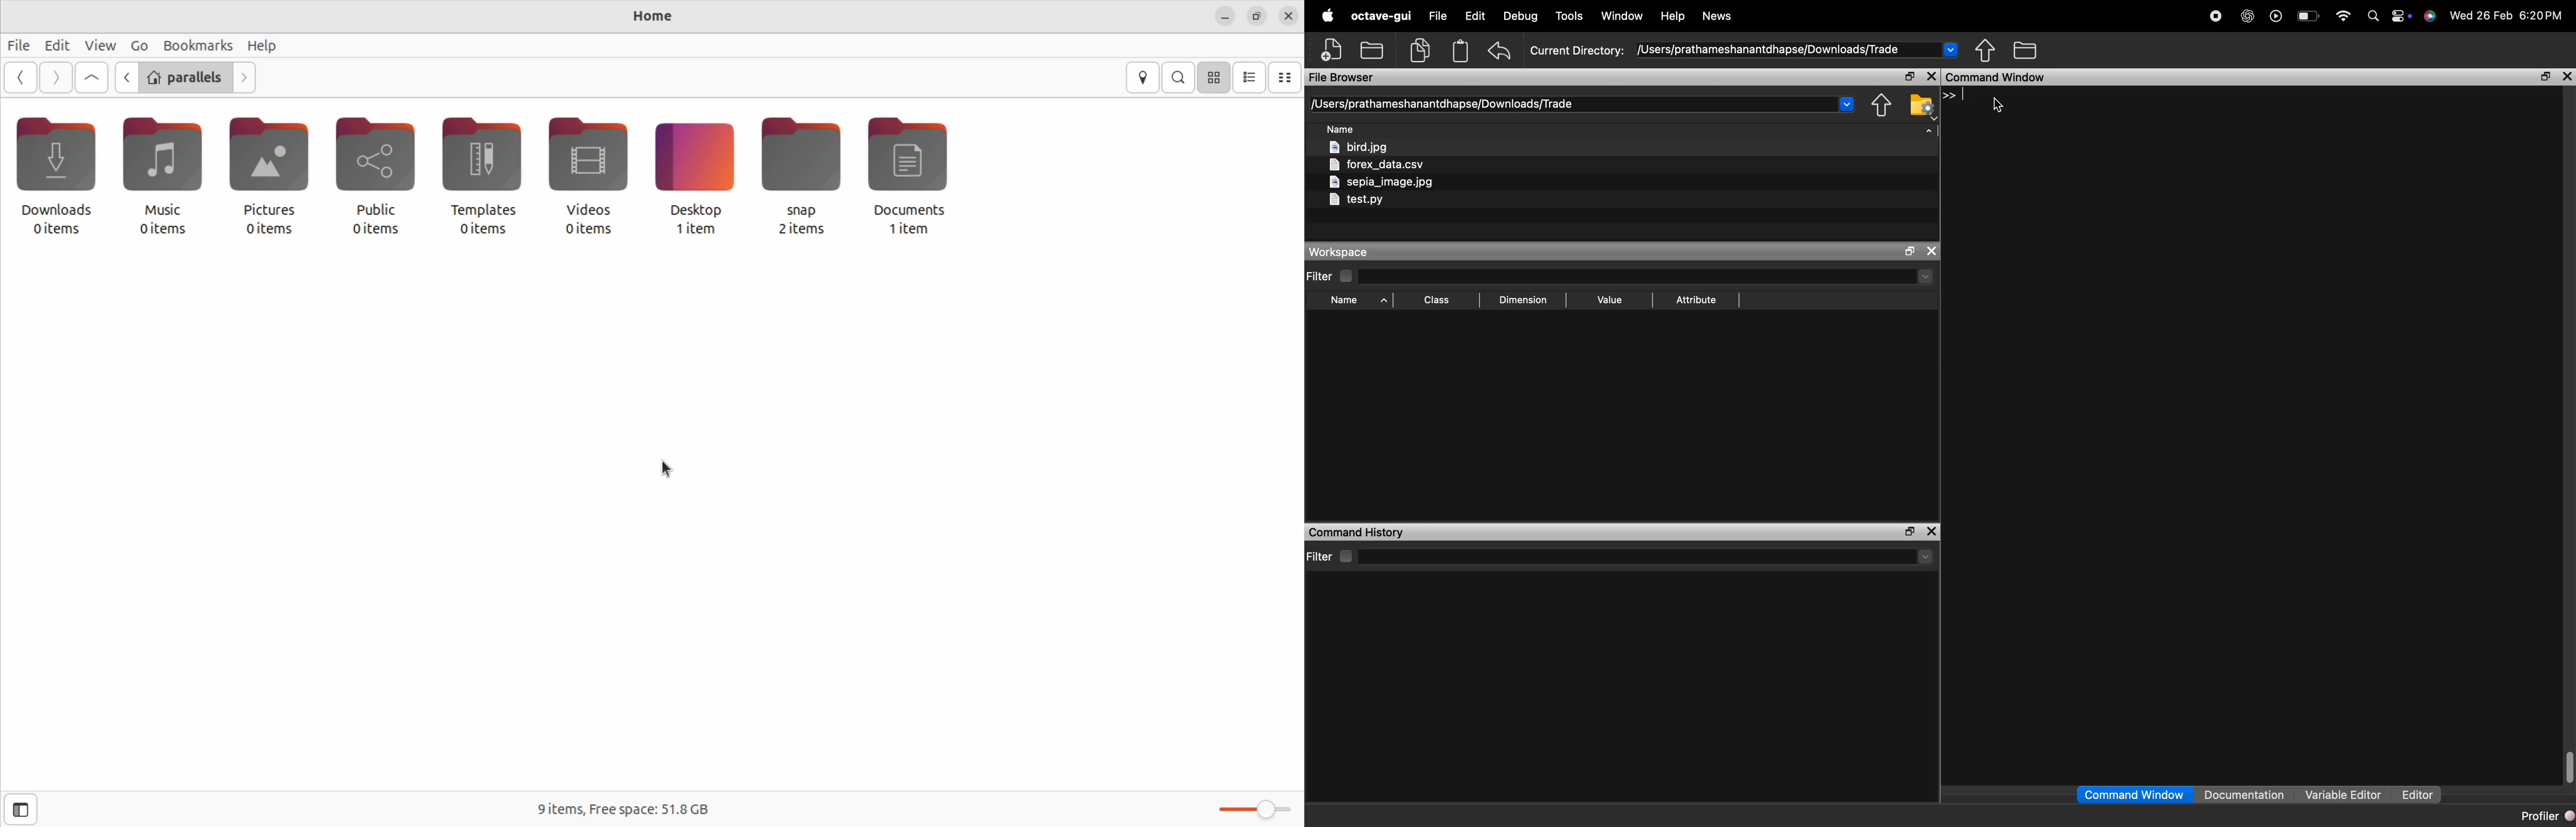  I want to click on close, so click(2568, 77).